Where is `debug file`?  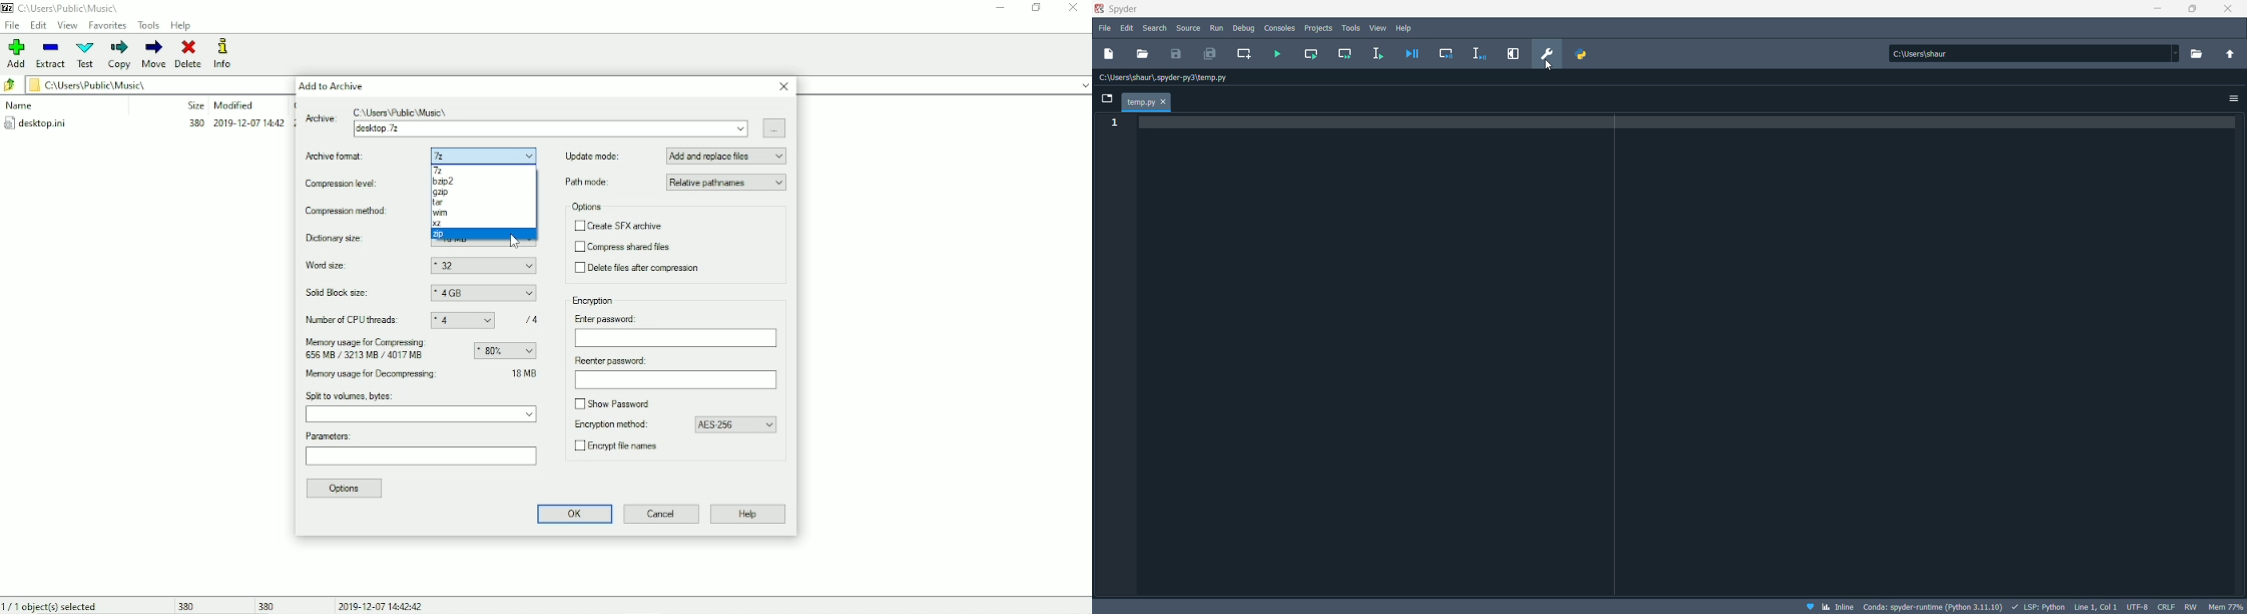
debug file is located at coordinates (1411, 53).